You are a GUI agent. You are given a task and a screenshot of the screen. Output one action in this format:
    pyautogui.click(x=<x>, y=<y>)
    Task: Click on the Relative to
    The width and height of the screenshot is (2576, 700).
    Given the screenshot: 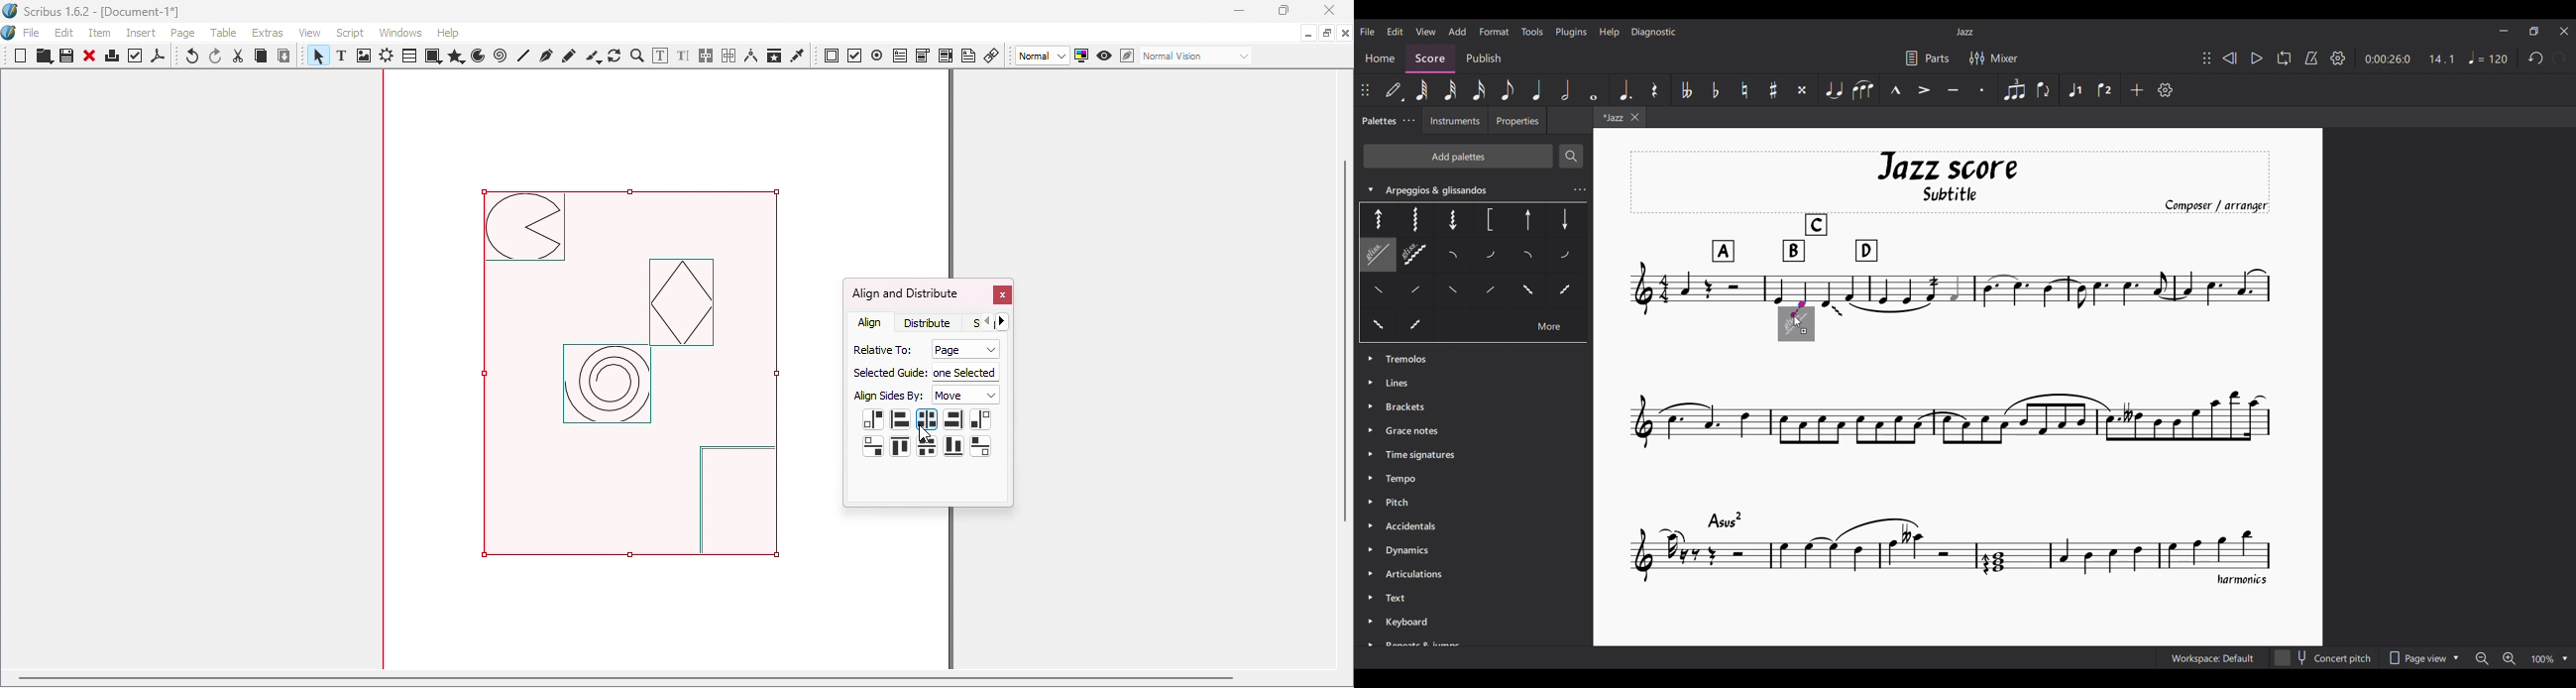 What is the action you would take?
    pyautogui.click(x=879, y=348)
    